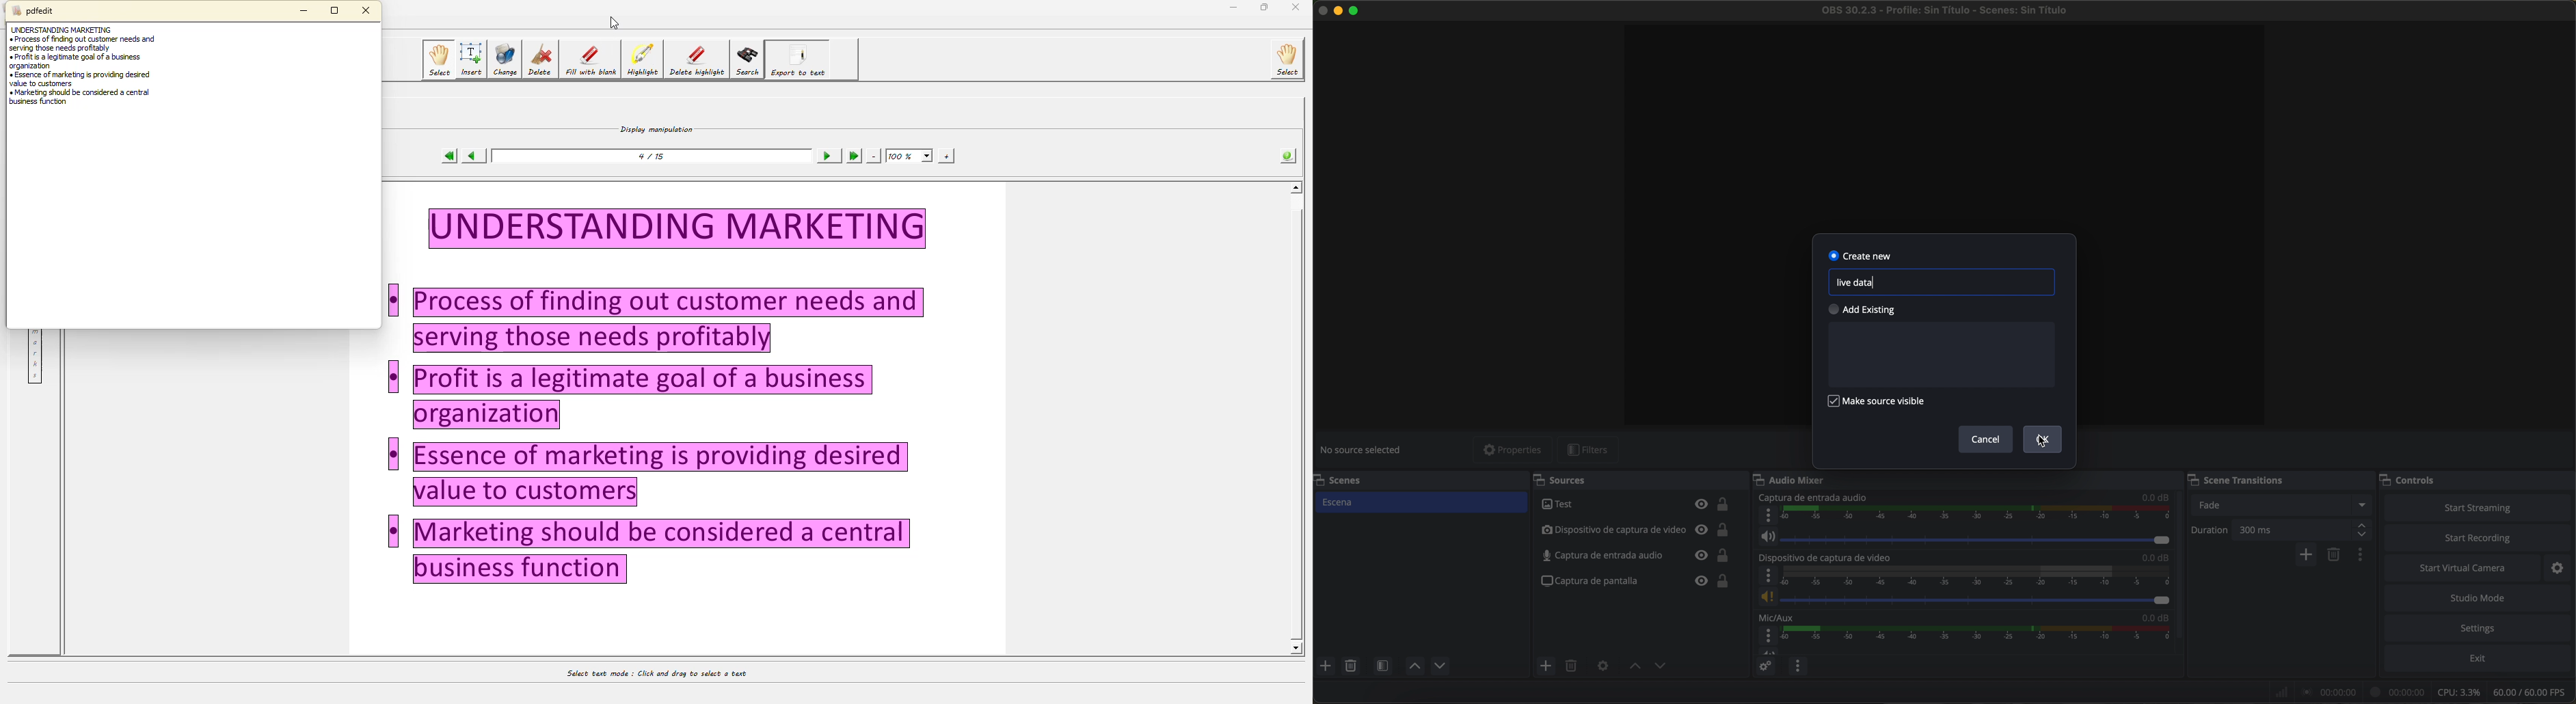 Image resolution: width=2576 pixels, height=728 pixels. Describe the element at coordinates (1857, 284) in the screenshot. I see `live data` at that location.